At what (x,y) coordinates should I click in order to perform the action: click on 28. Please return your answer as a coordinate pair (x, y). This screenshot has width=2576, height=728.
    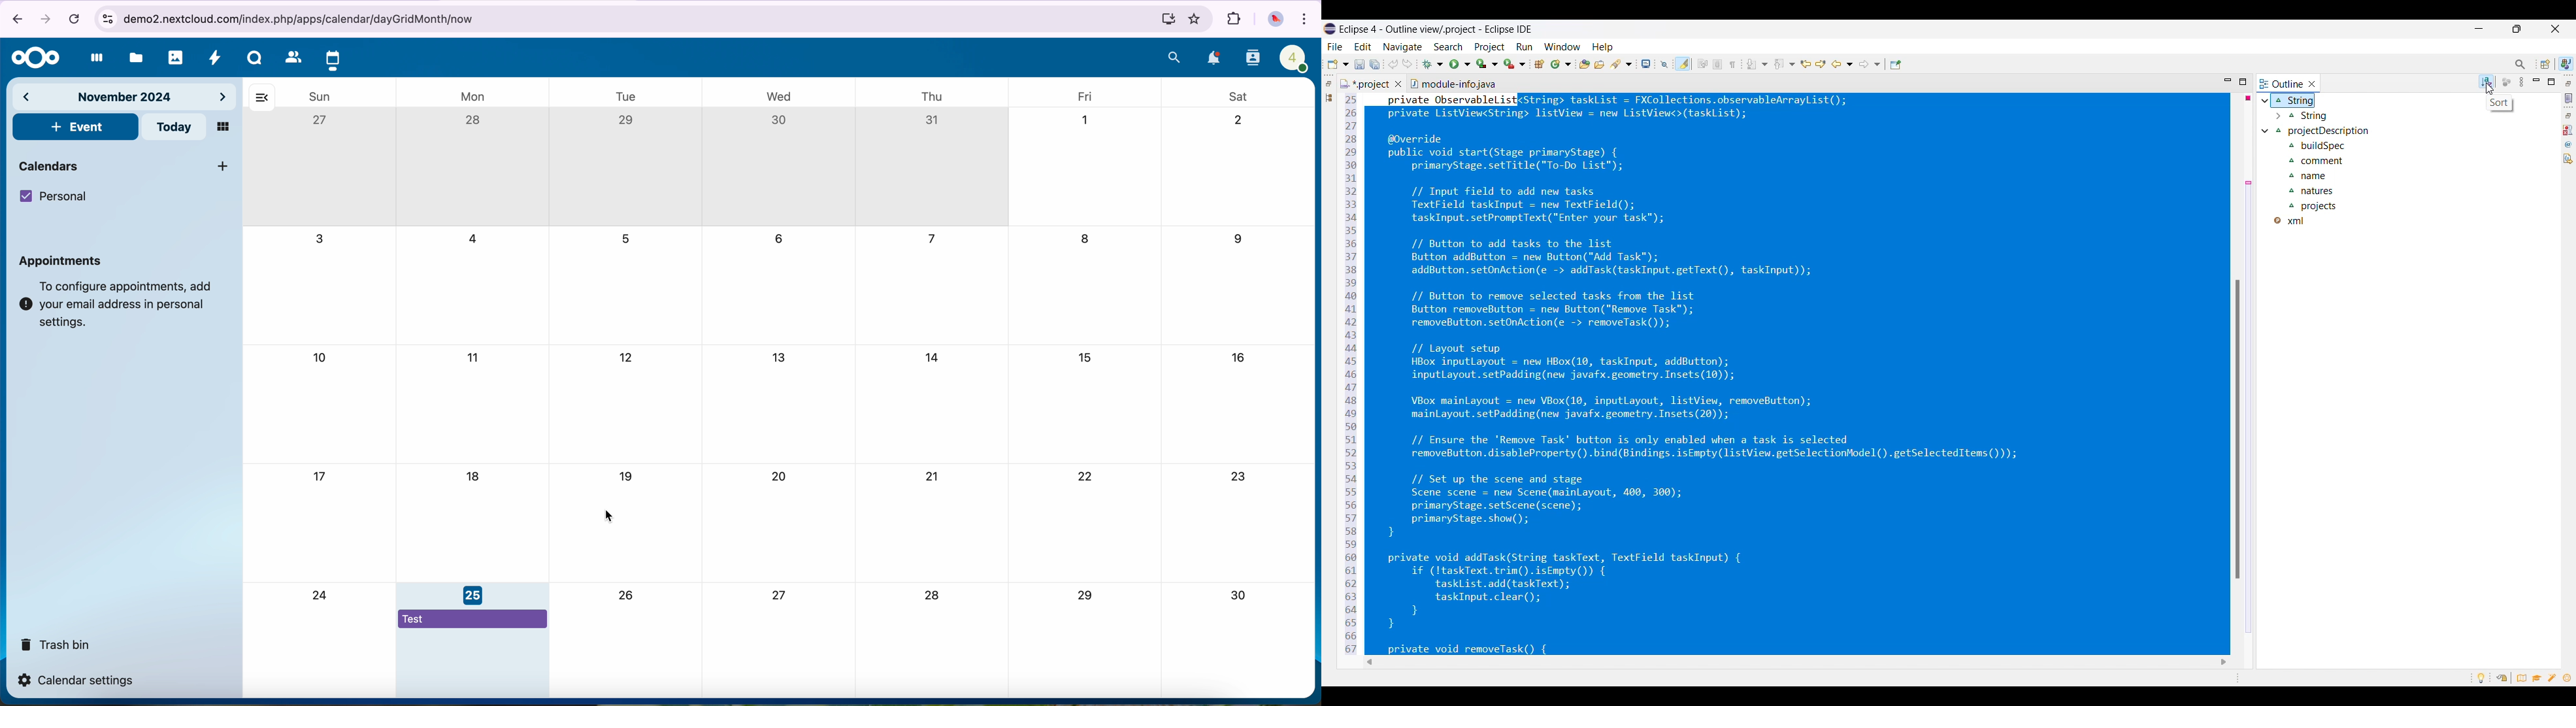
    Looking at the image, I should click on (475, 122).